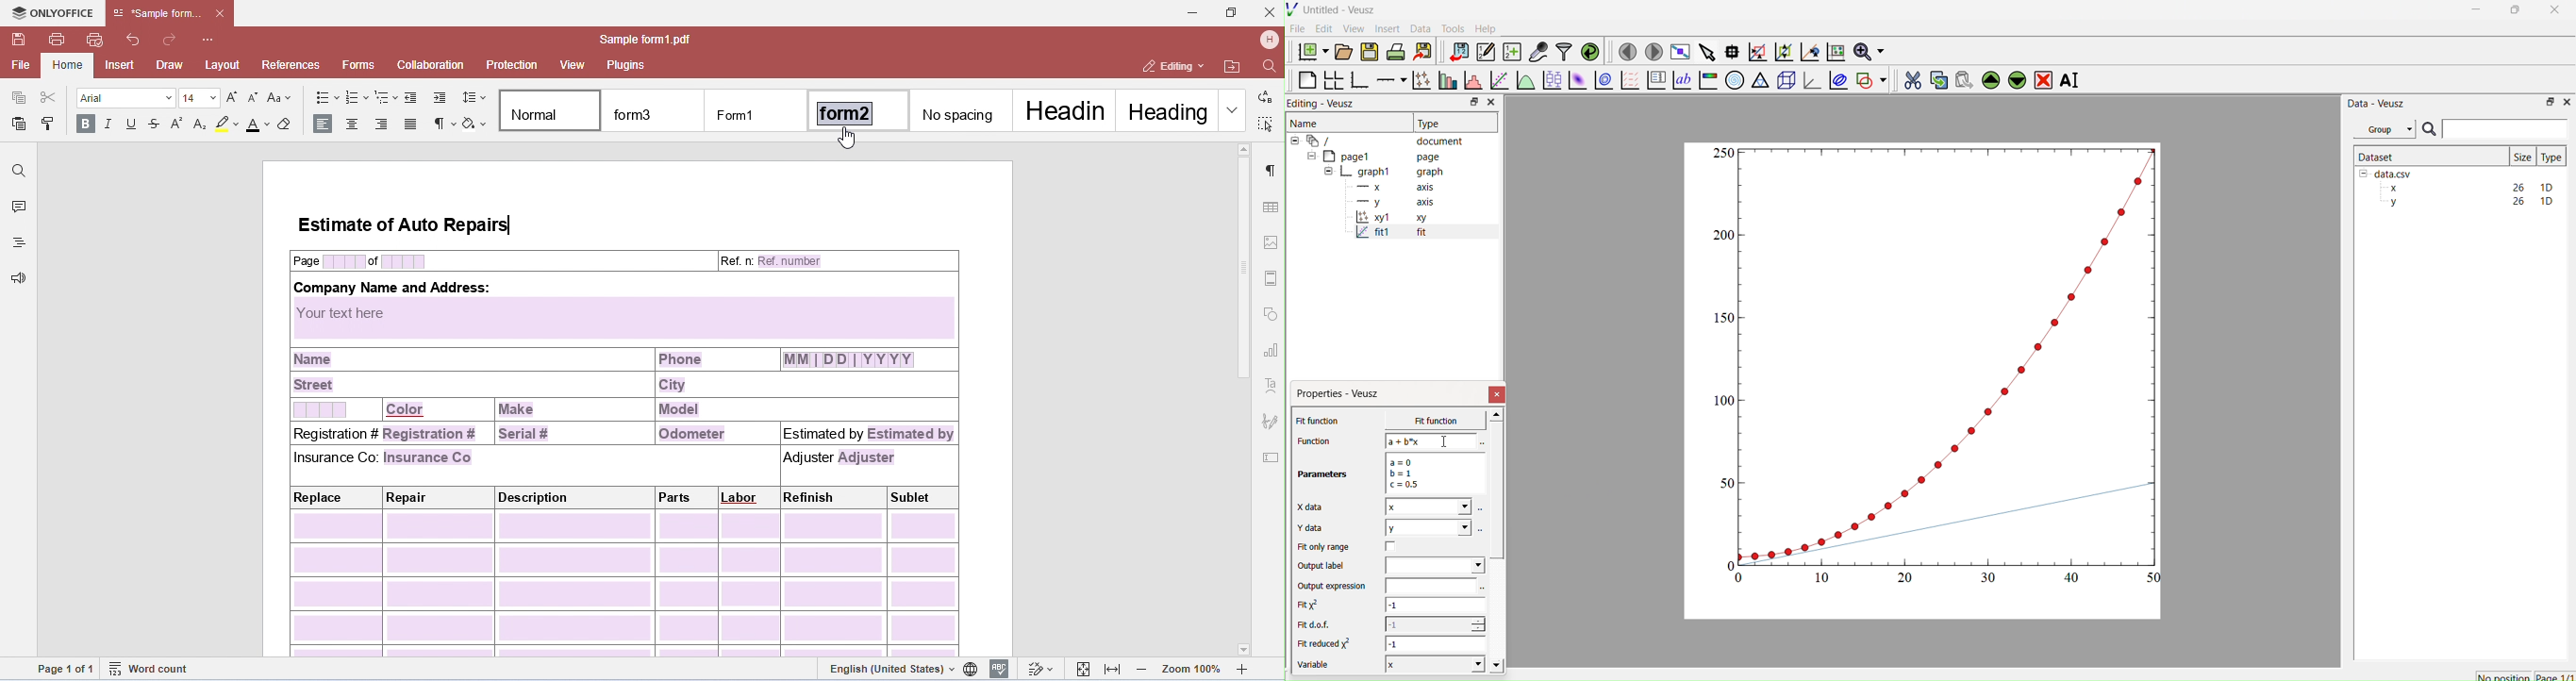  I want to click on Checkbox, so click(1394, 546).